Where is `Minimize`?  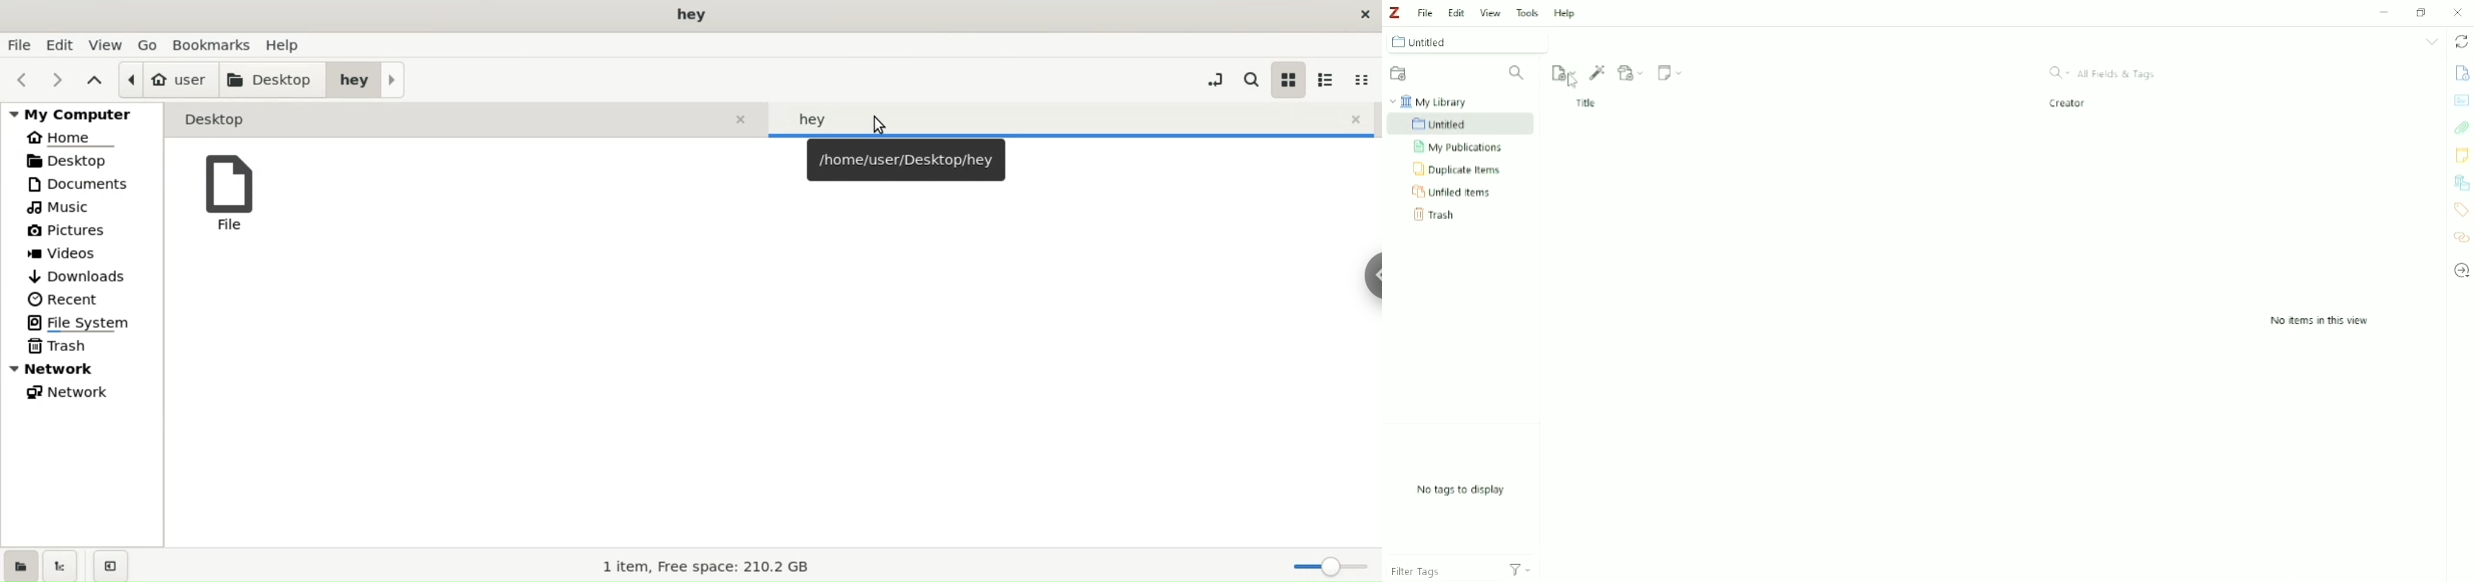
Minimize is located at coordinates (2385, 13).